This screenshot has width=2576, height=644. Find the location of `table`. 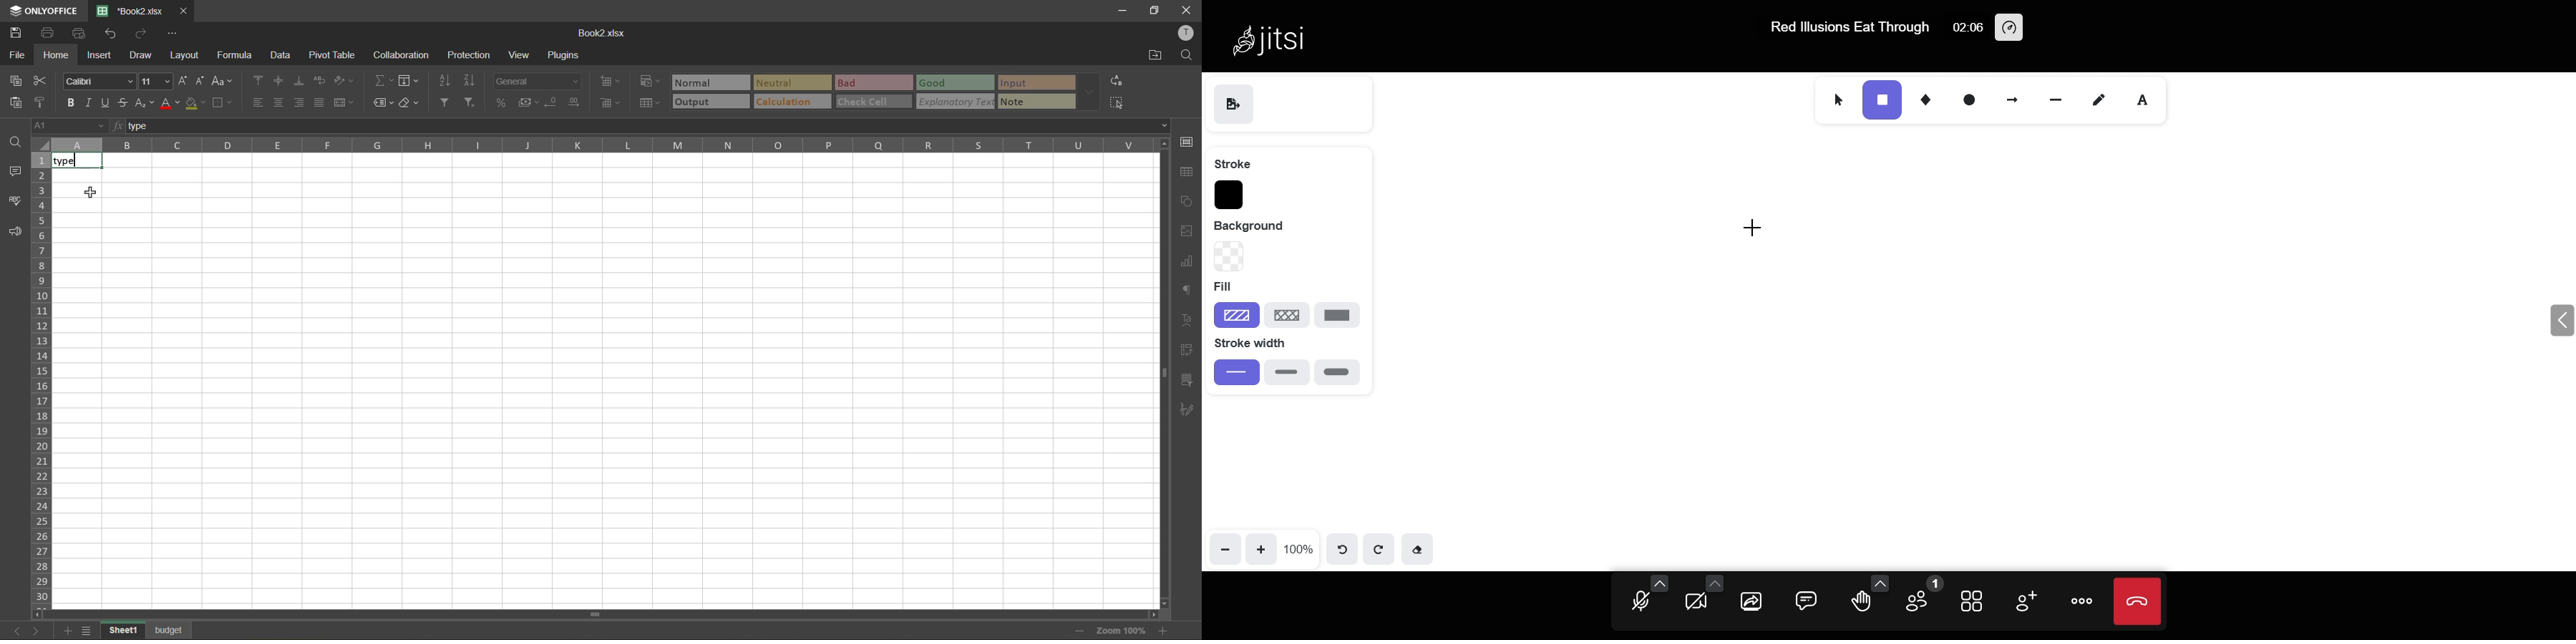

table is located at coordinates (1188, 172).